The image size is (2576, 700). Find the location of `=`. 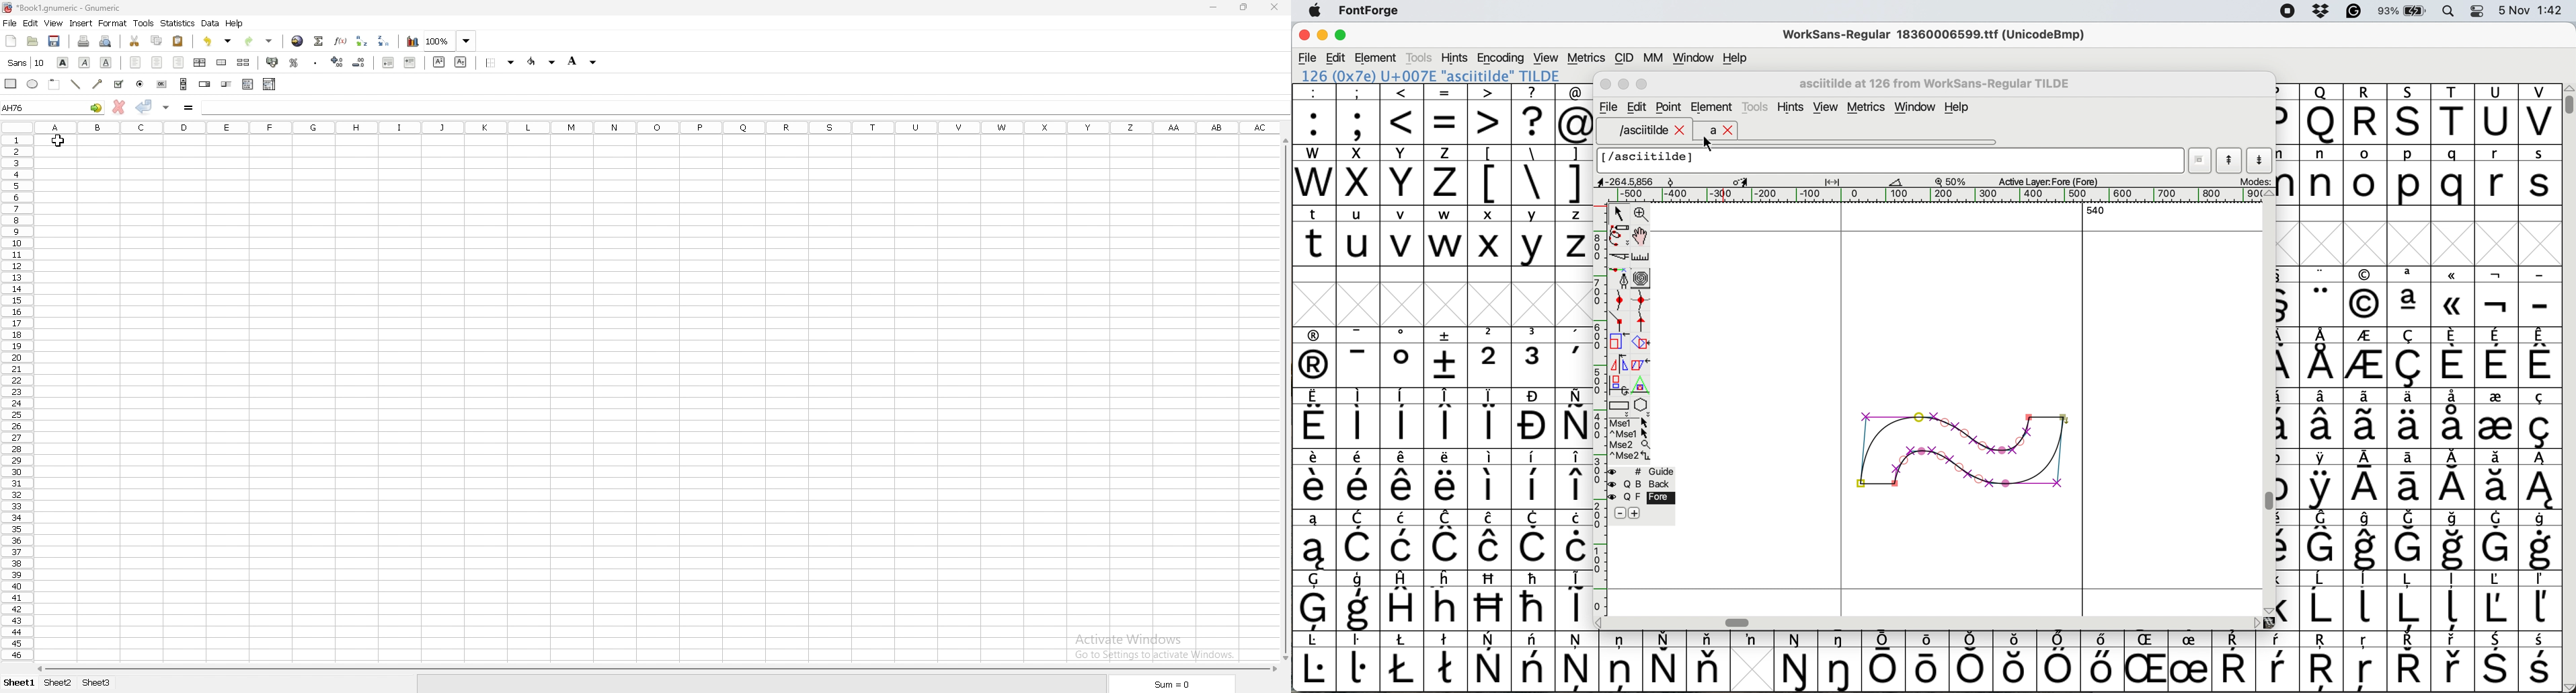

= is located at coordinates (1447, 114).